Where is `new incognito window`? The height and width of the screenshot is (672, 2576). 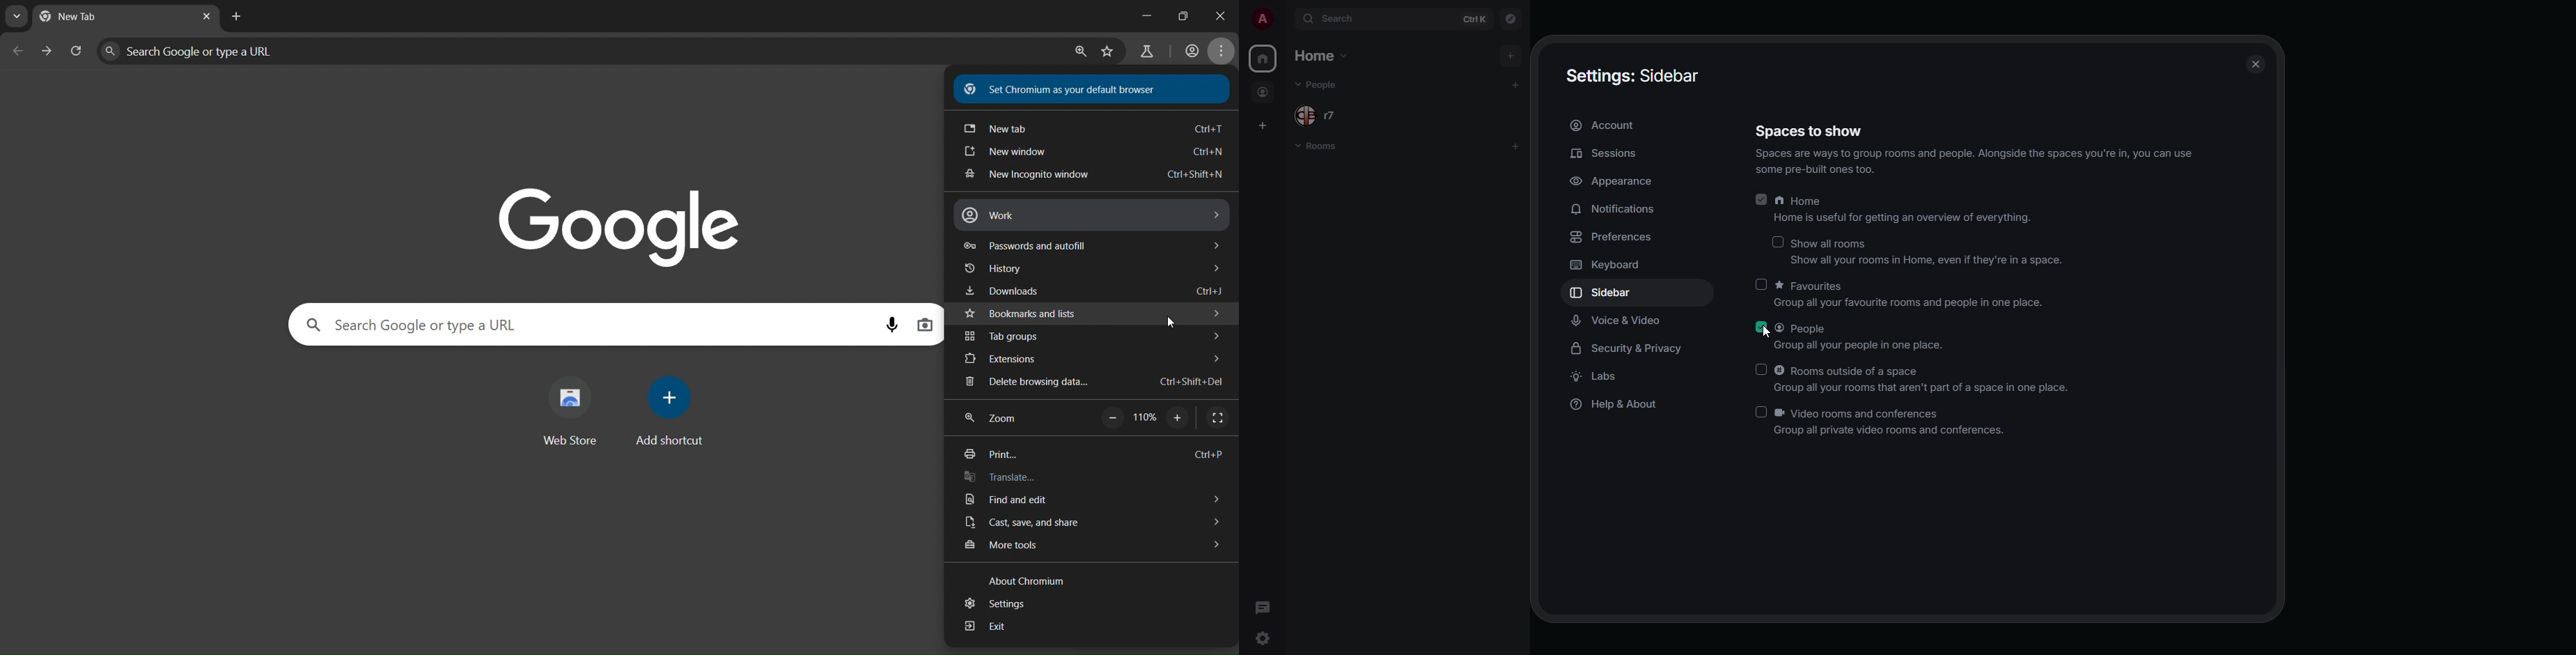 new incognito window is located at coordinates (1097, 174).